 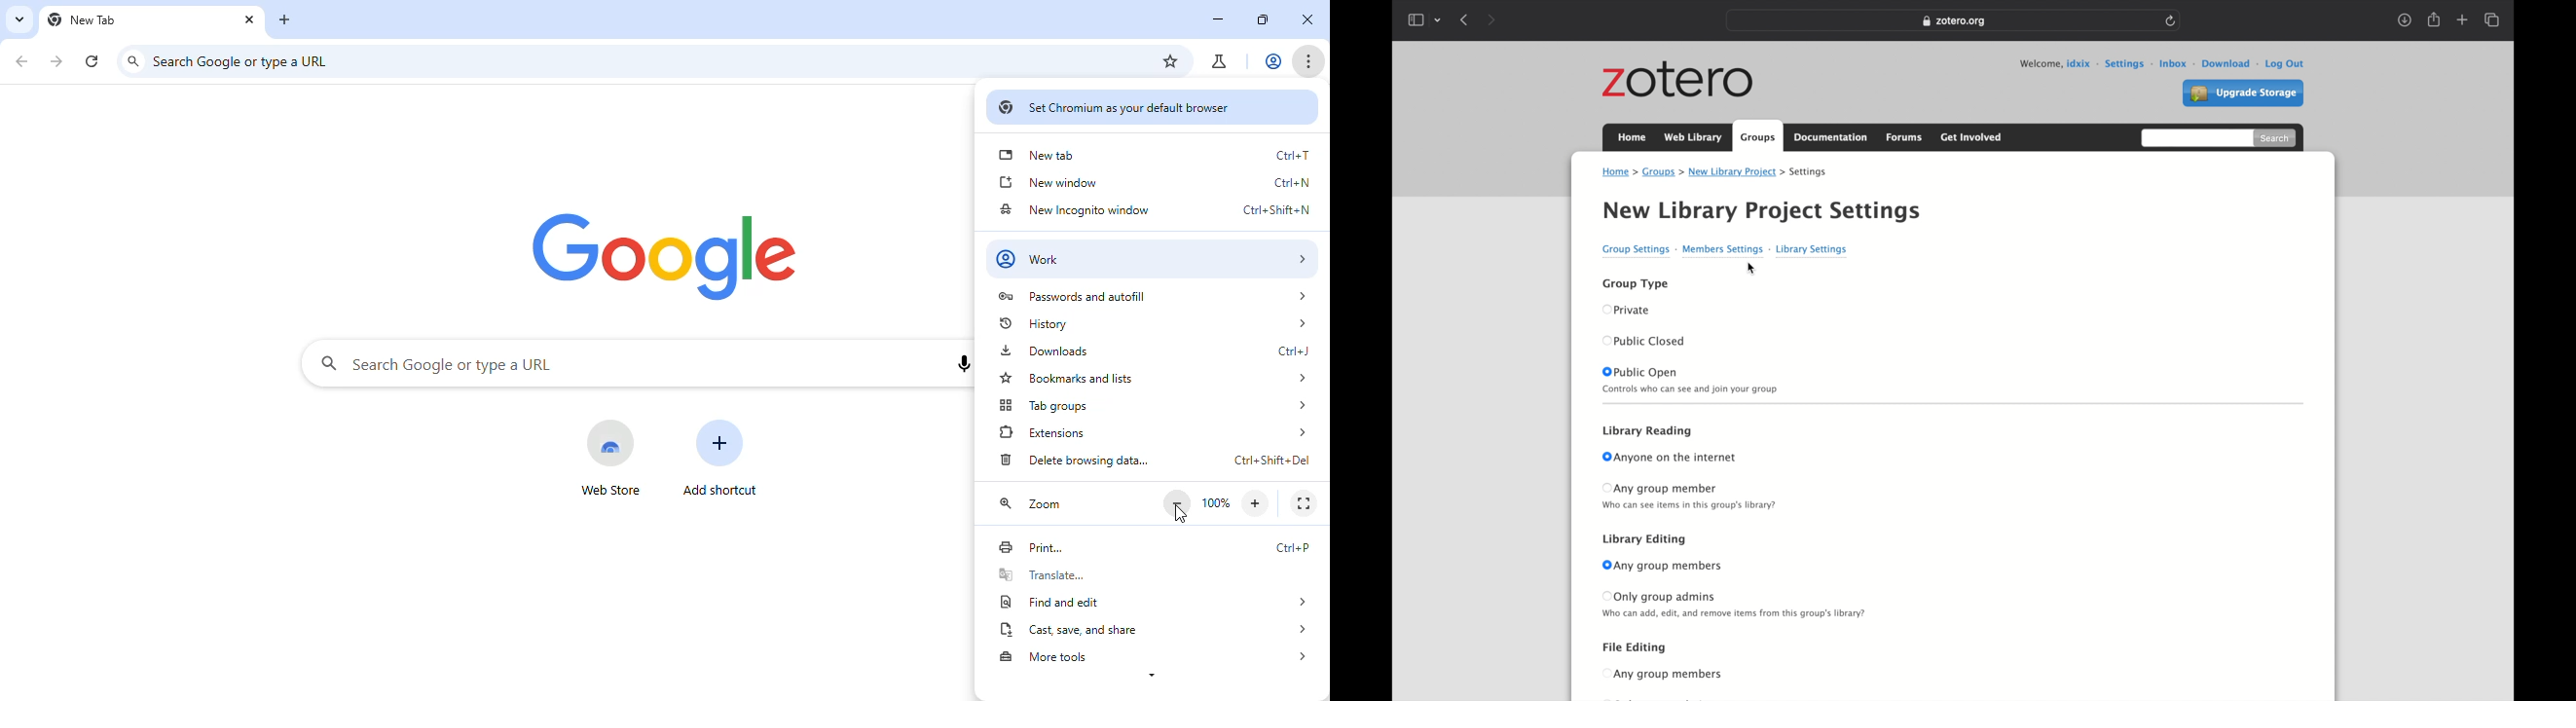 I want to click on button, so click(x=1606, y=341).